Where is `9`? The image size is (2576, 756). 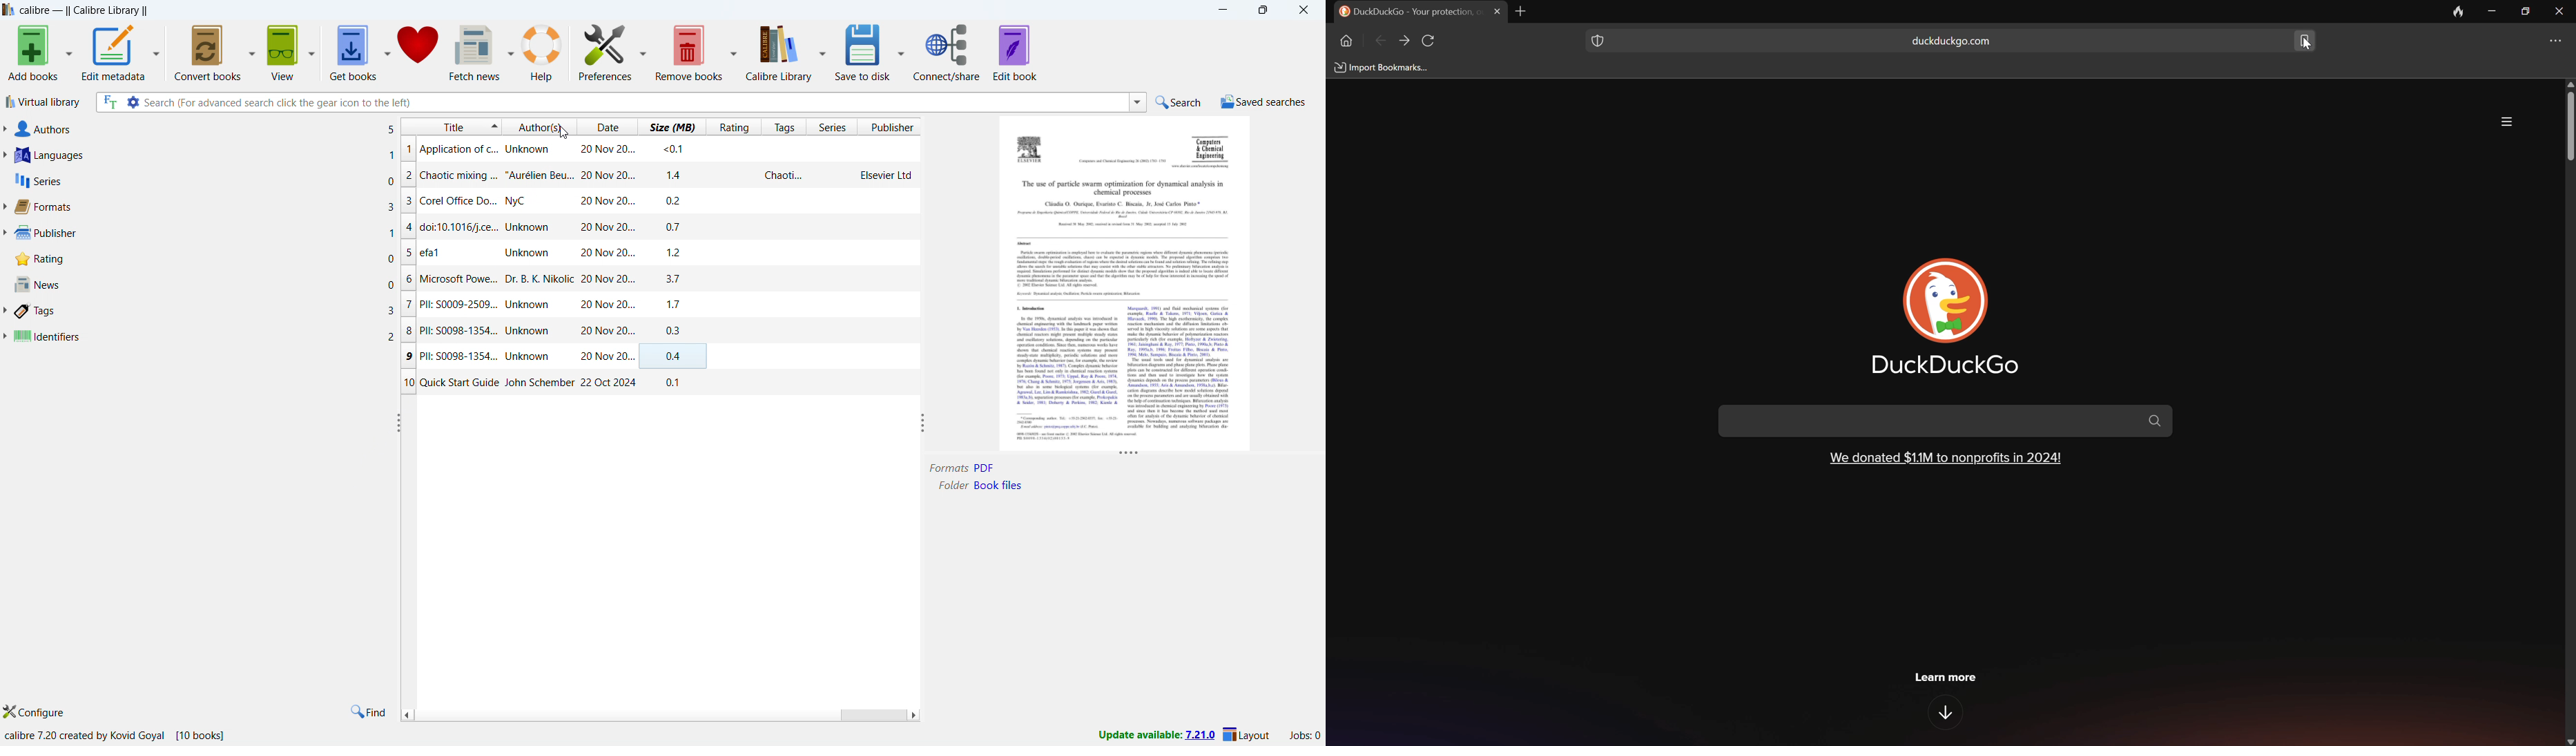
9 is located at coordinates (409, 358).